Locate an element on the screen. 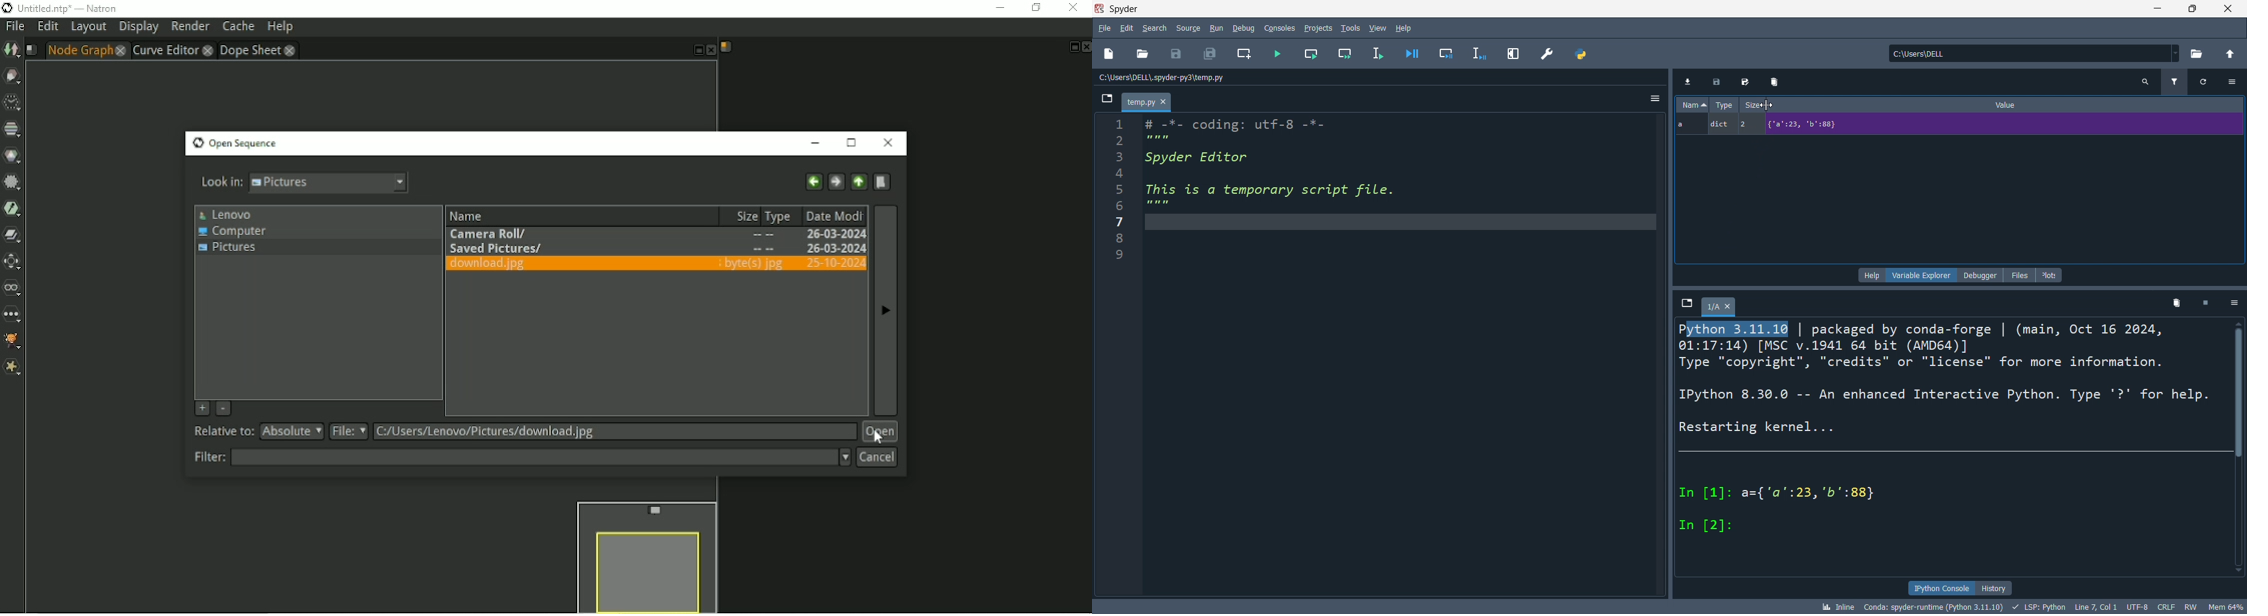 Image resolution: width=2268 pixels, height=616 pixels. options is located at coordinates (1654, 99).